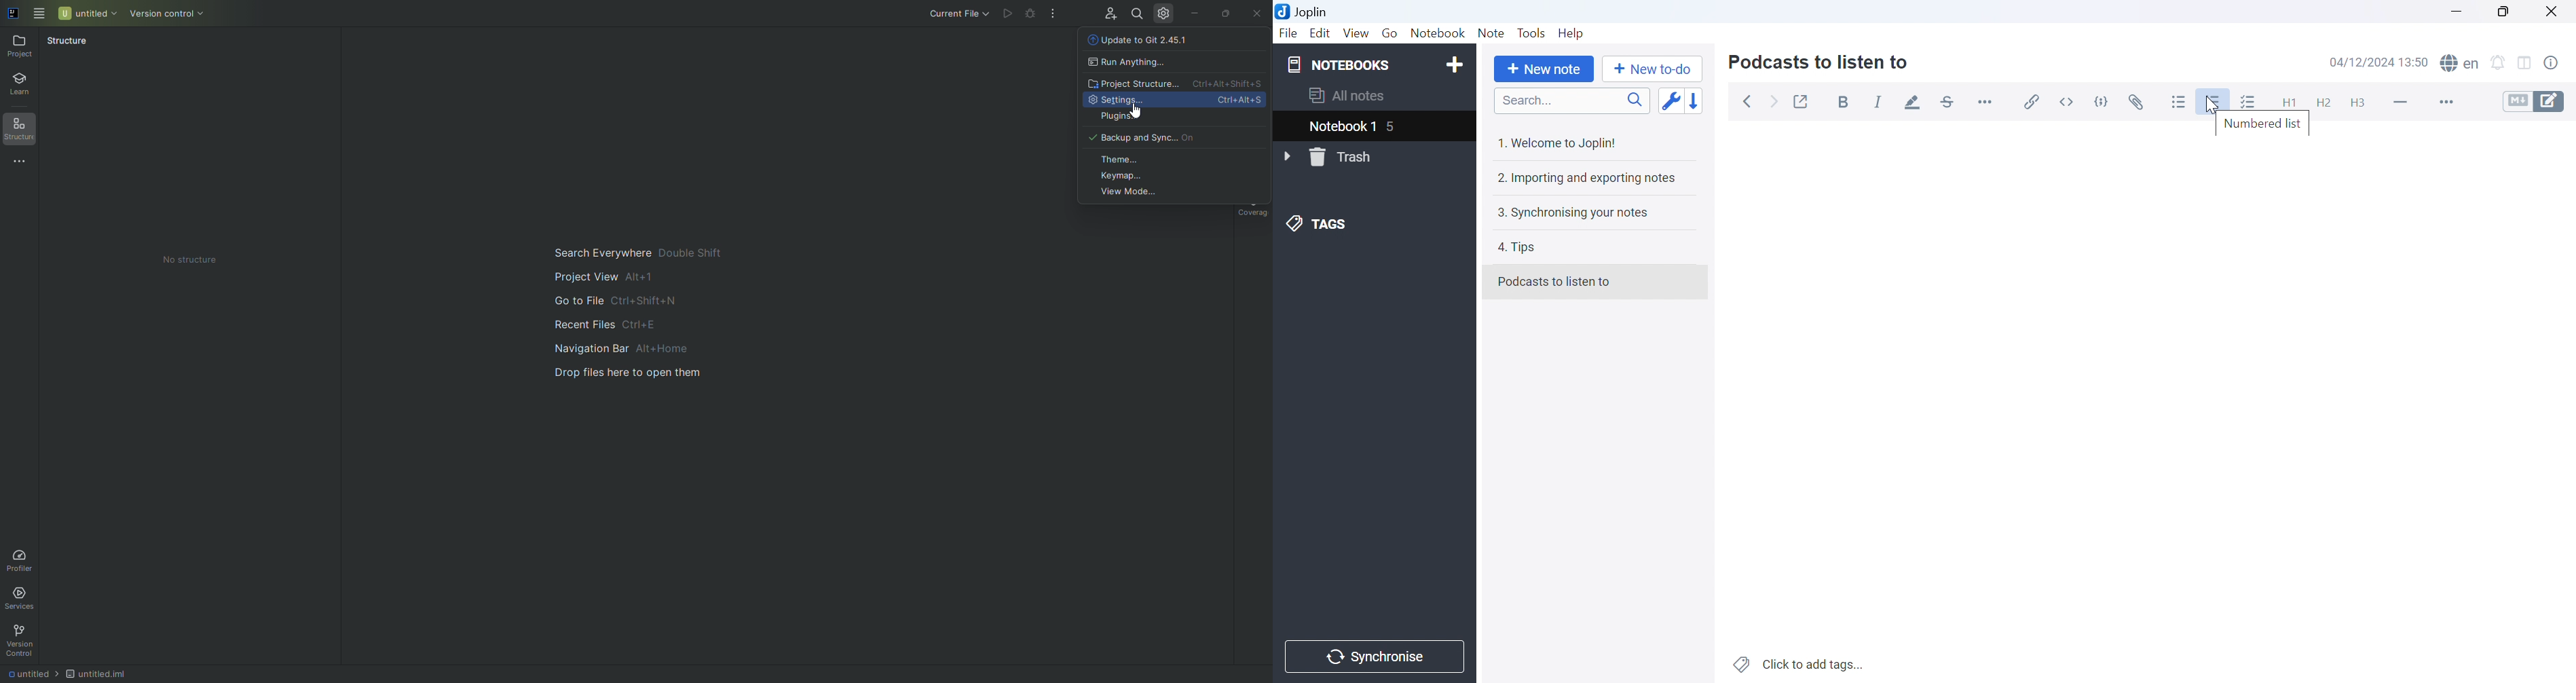 This screenshot has width=2576, height=700. What do you see at coordinates (2501, 10) in the screenshot?
I see `Restore Down` at bounding box center [2501, 10].